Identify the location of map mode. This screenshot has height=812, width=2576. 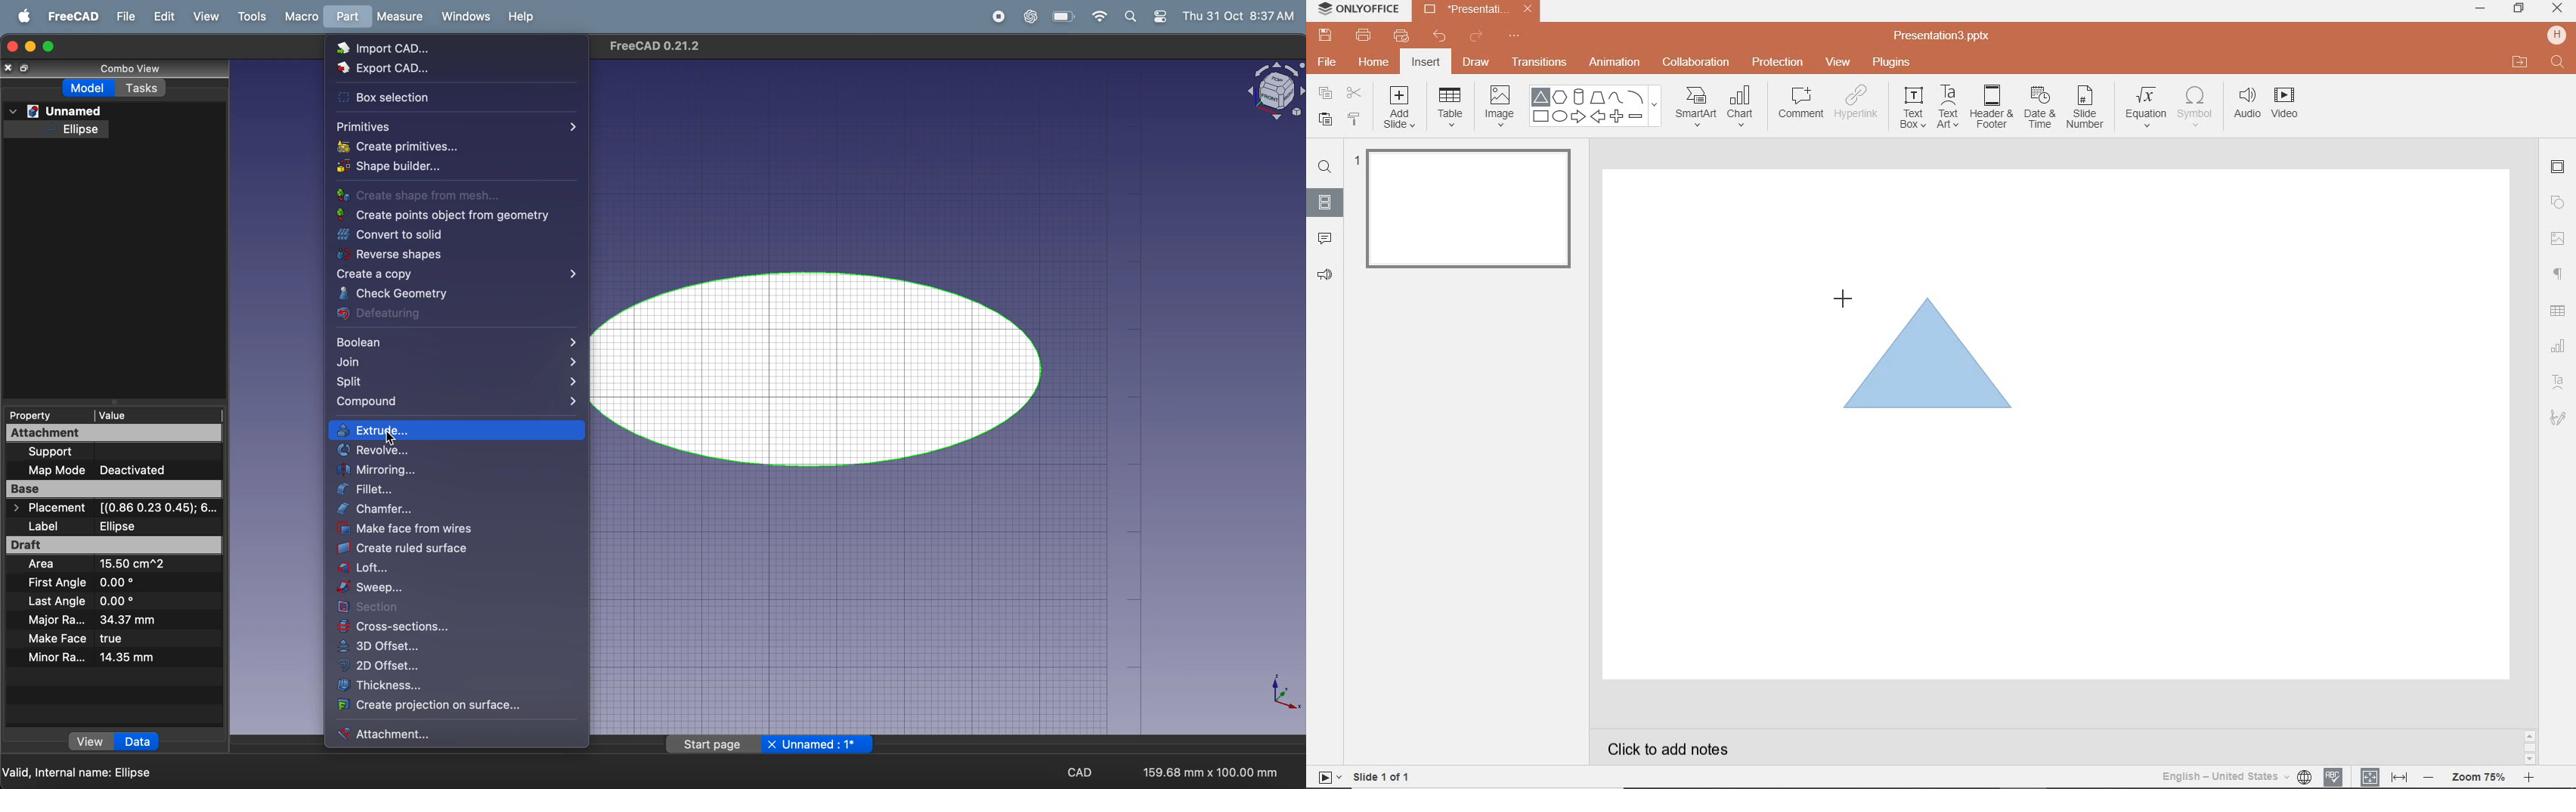
(49, 471).